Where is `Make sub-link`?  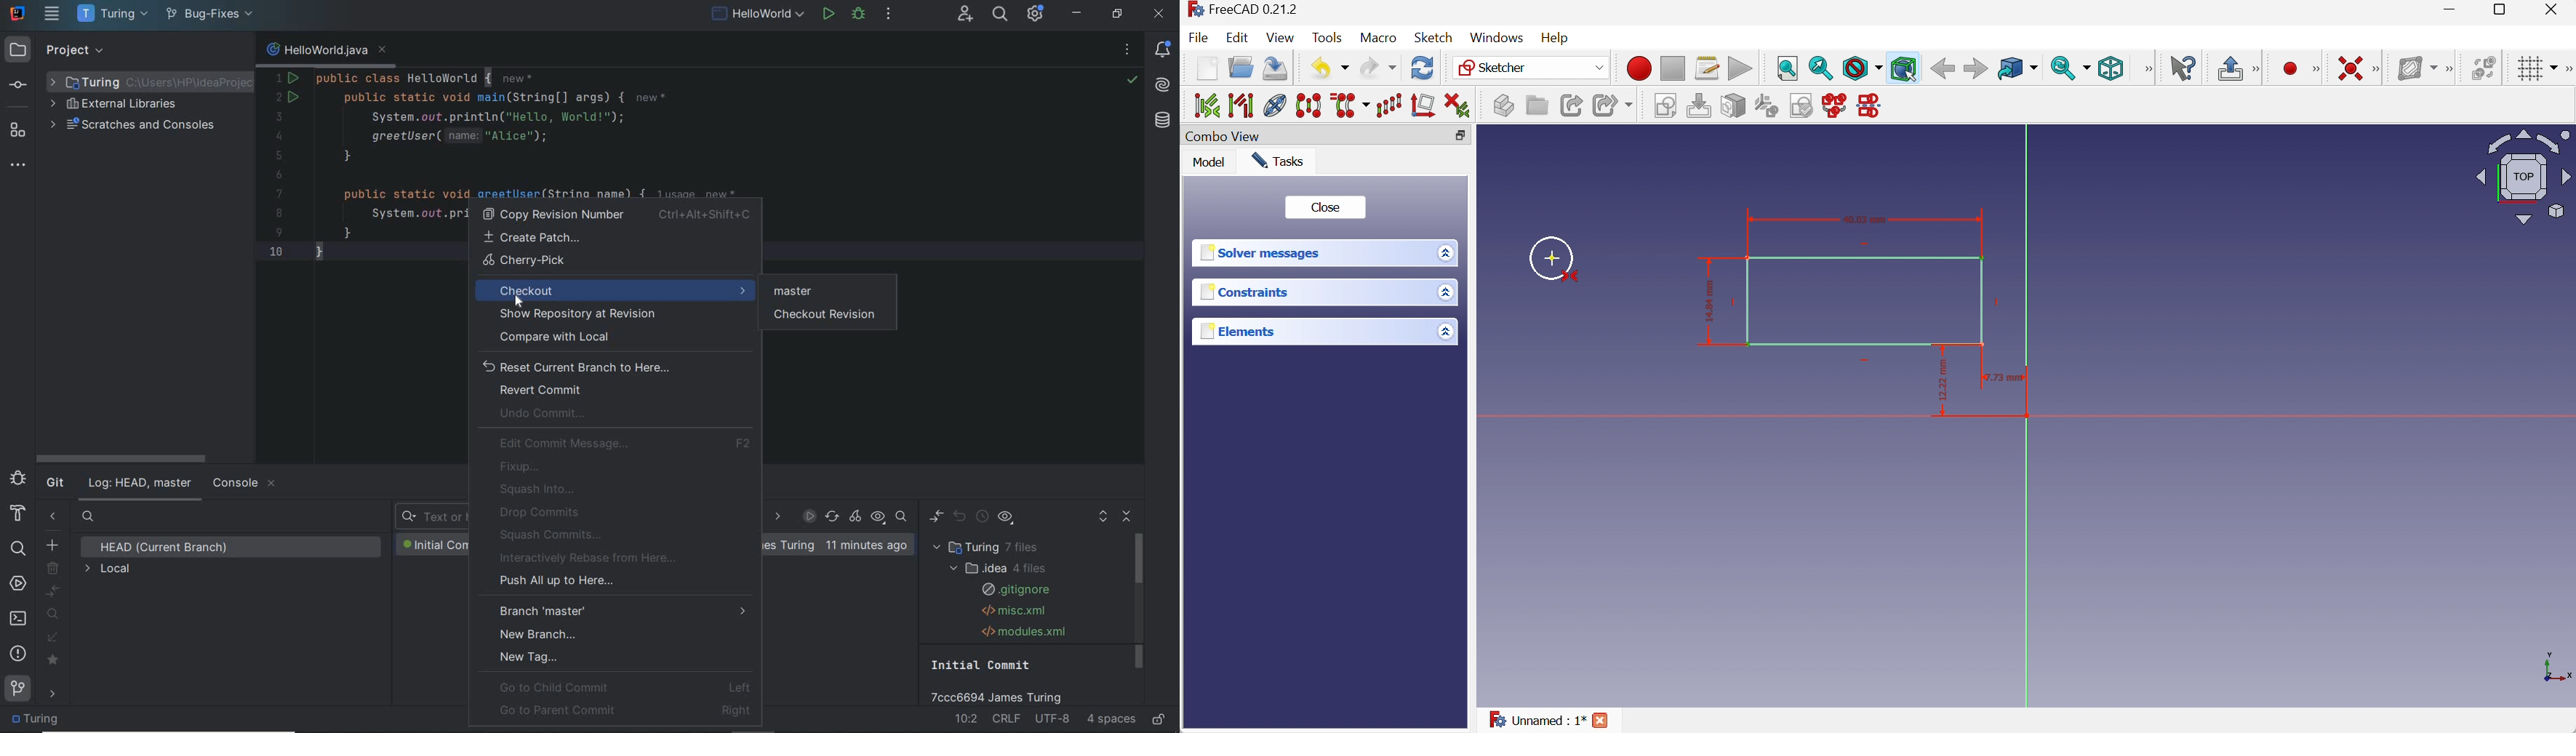 Make sub-link is located at coordinates (1614, 105).